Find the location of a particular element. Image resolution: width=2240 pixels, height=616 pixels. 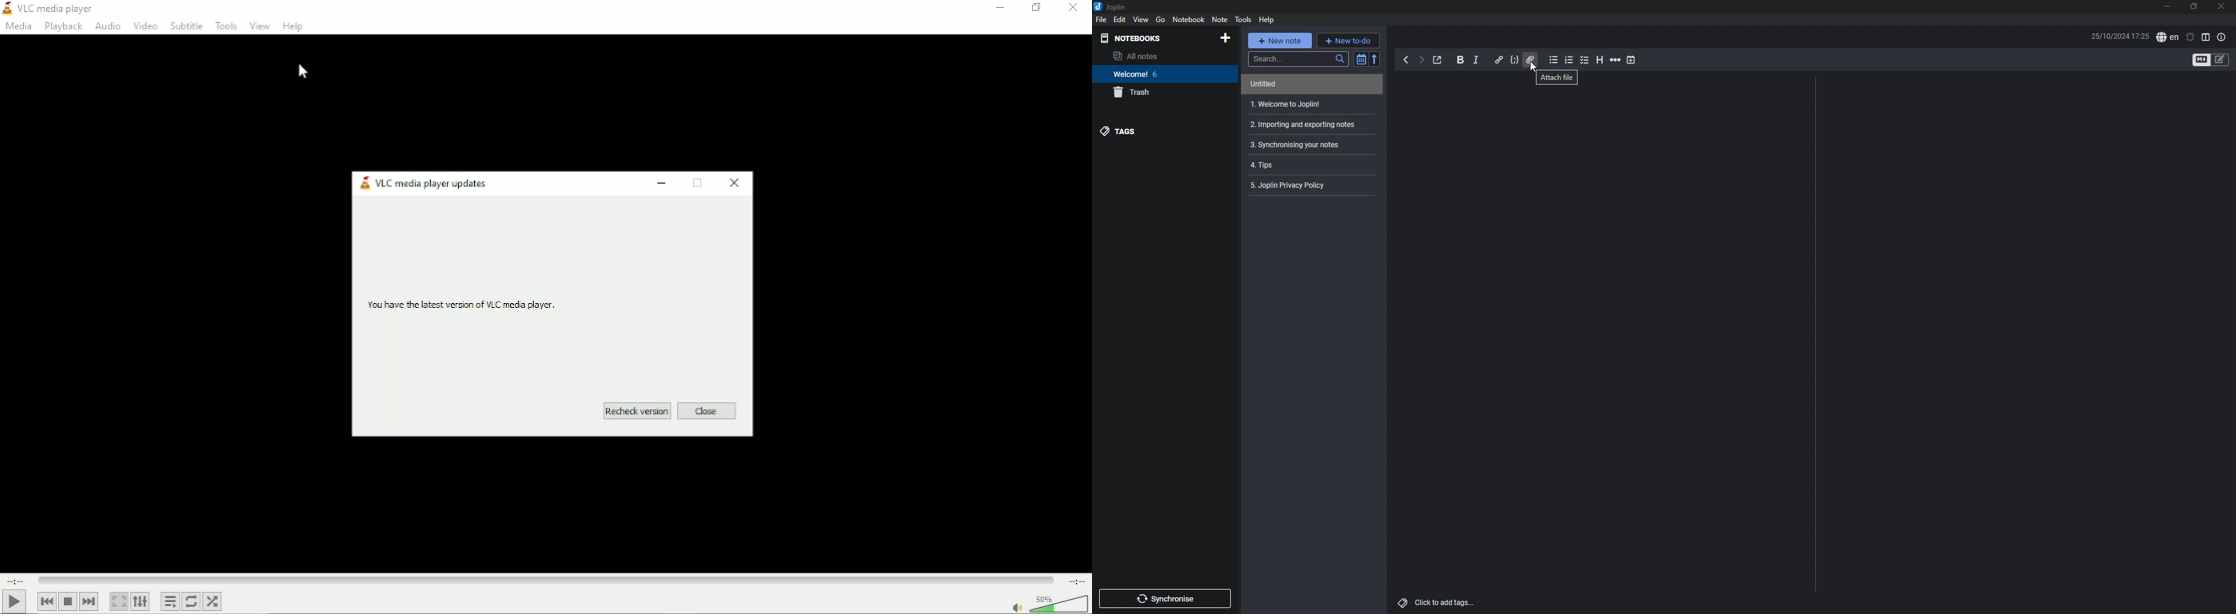

Maximize is located at coordinates (697, 183).